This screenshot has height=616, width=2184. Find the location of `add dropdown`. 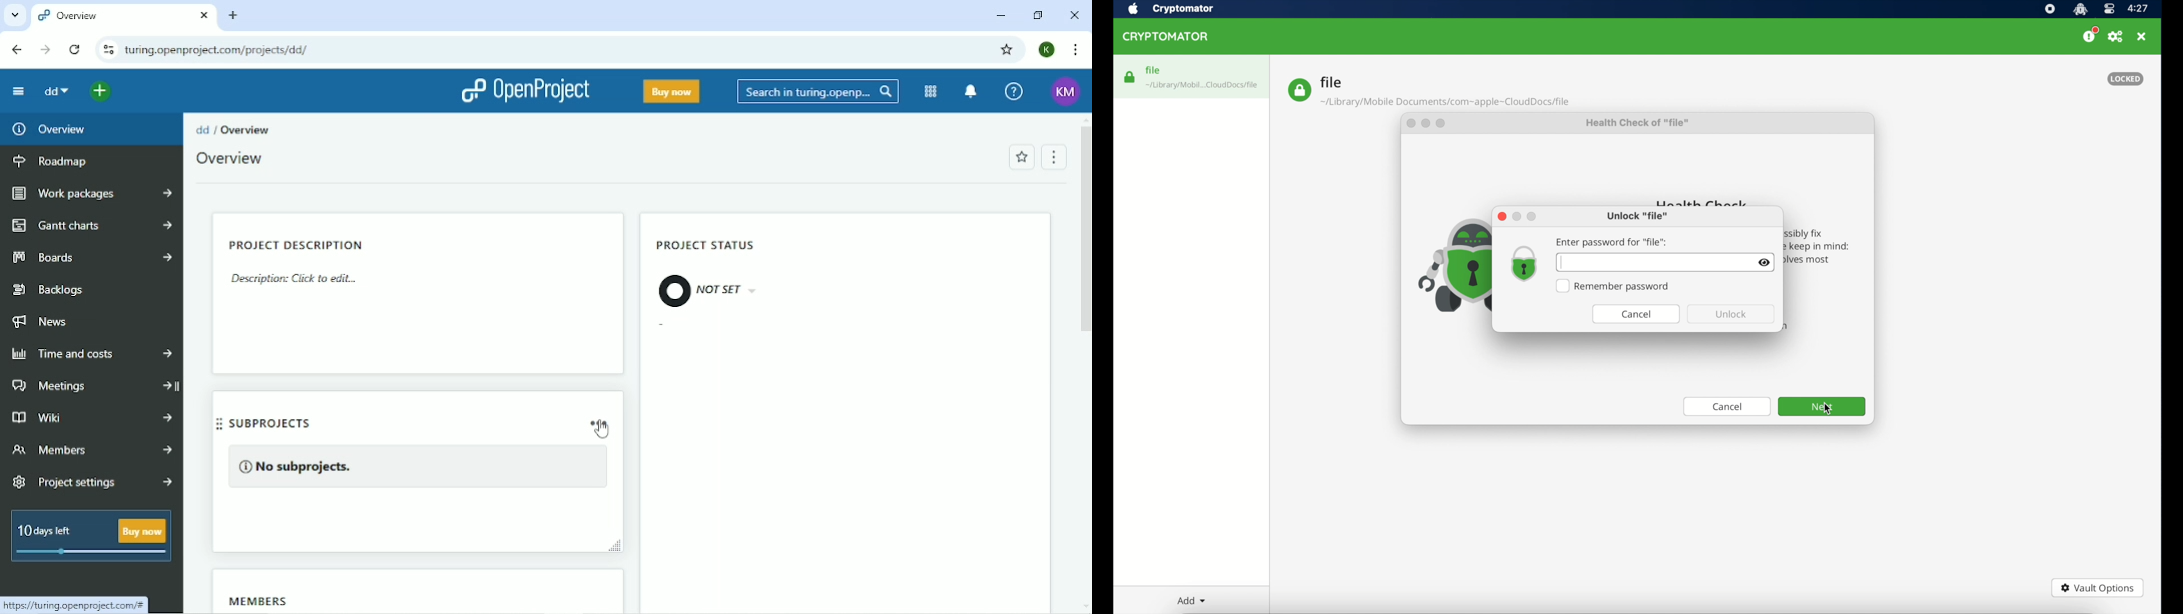

add dropdown is located at coordinates (1190, 600).